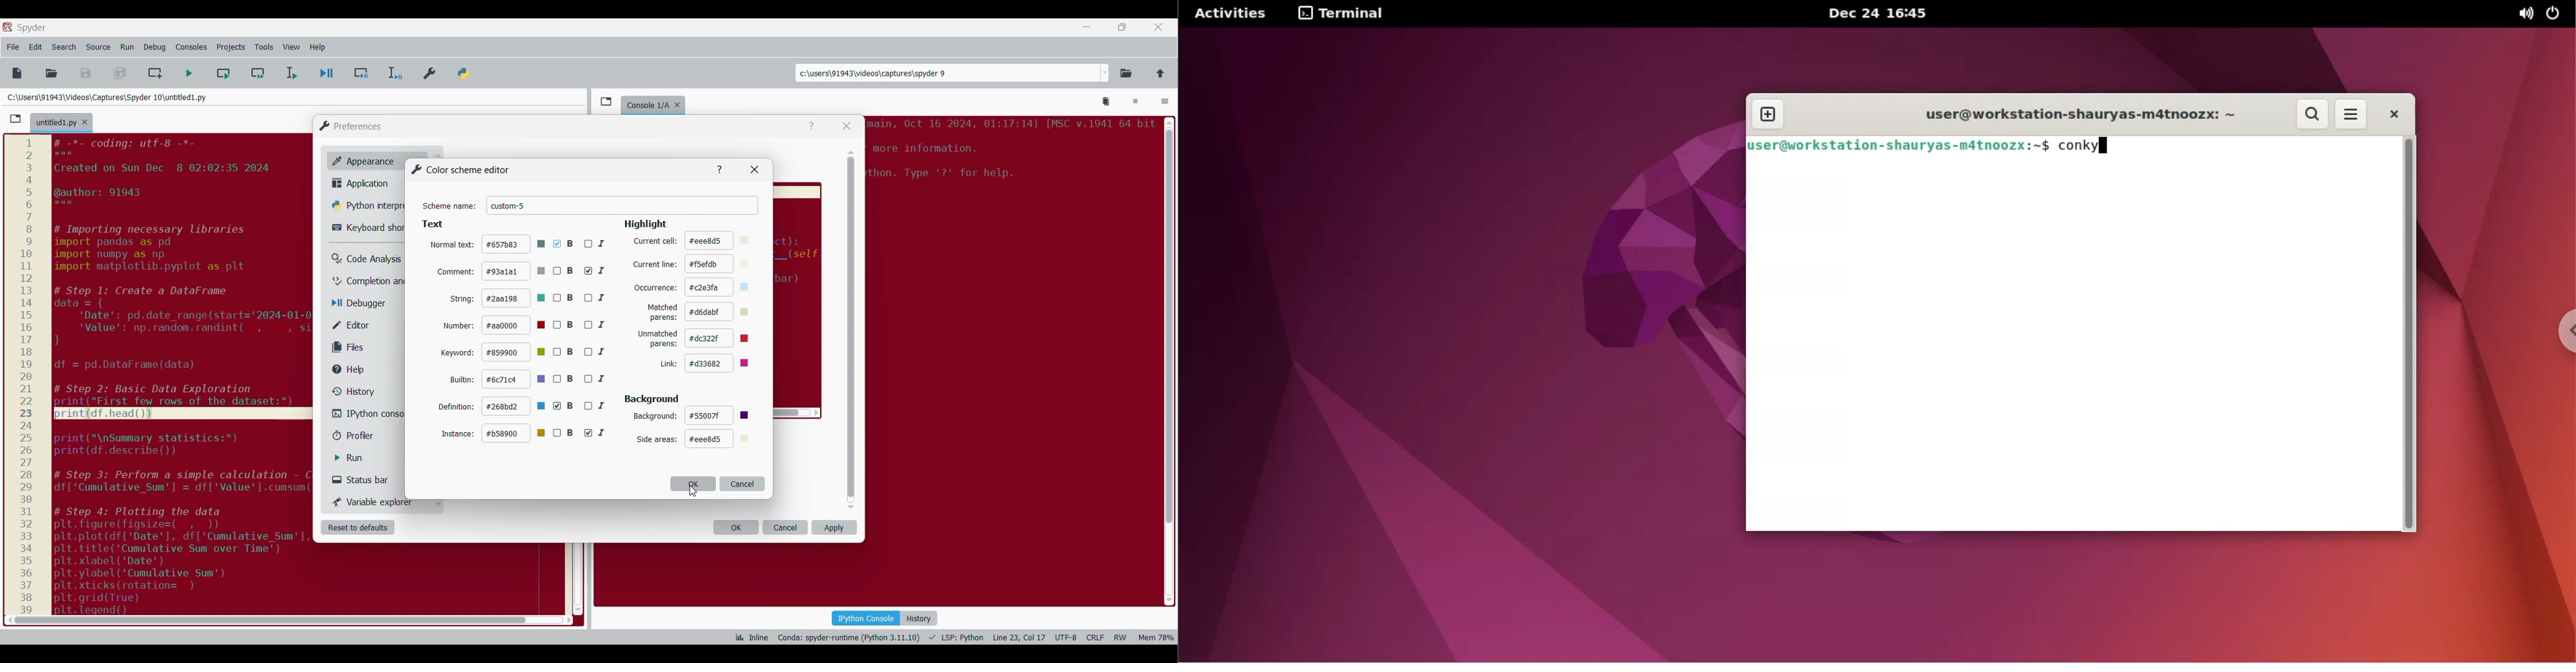 The image size is (2576, 672). I want to click on Status bar, so click(365, 479).